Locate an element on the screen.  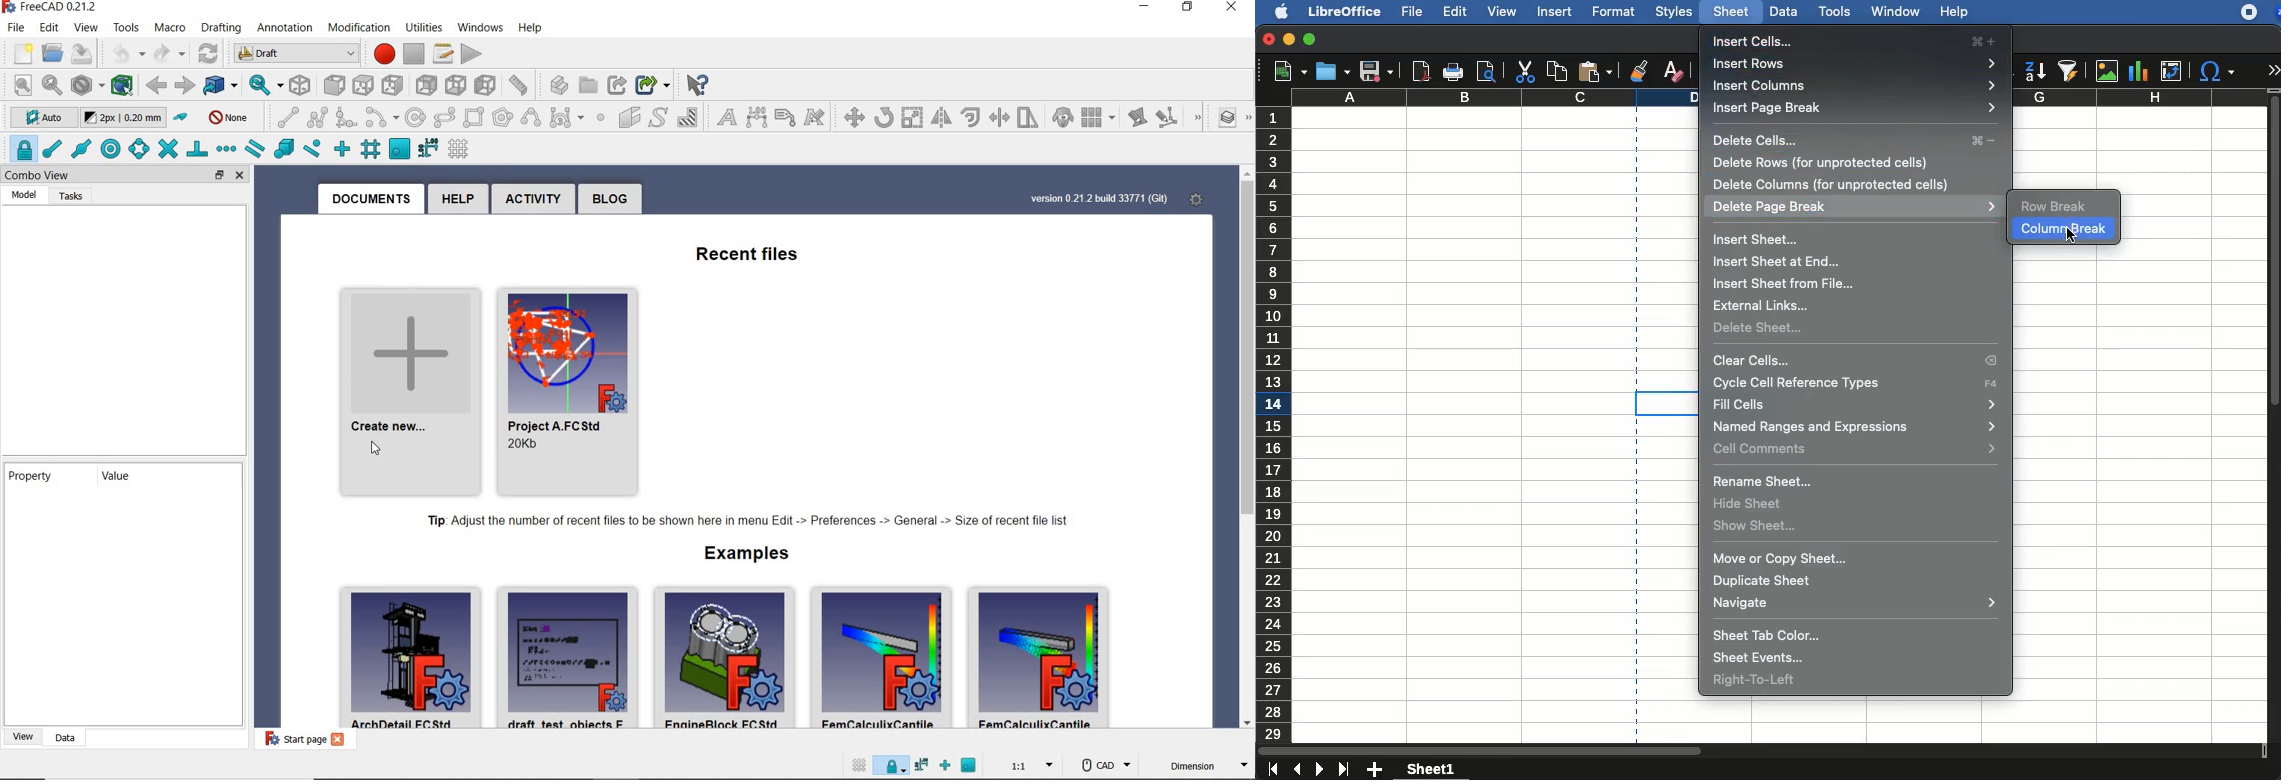
change default style for new objects is located at coordinates (124, 118).